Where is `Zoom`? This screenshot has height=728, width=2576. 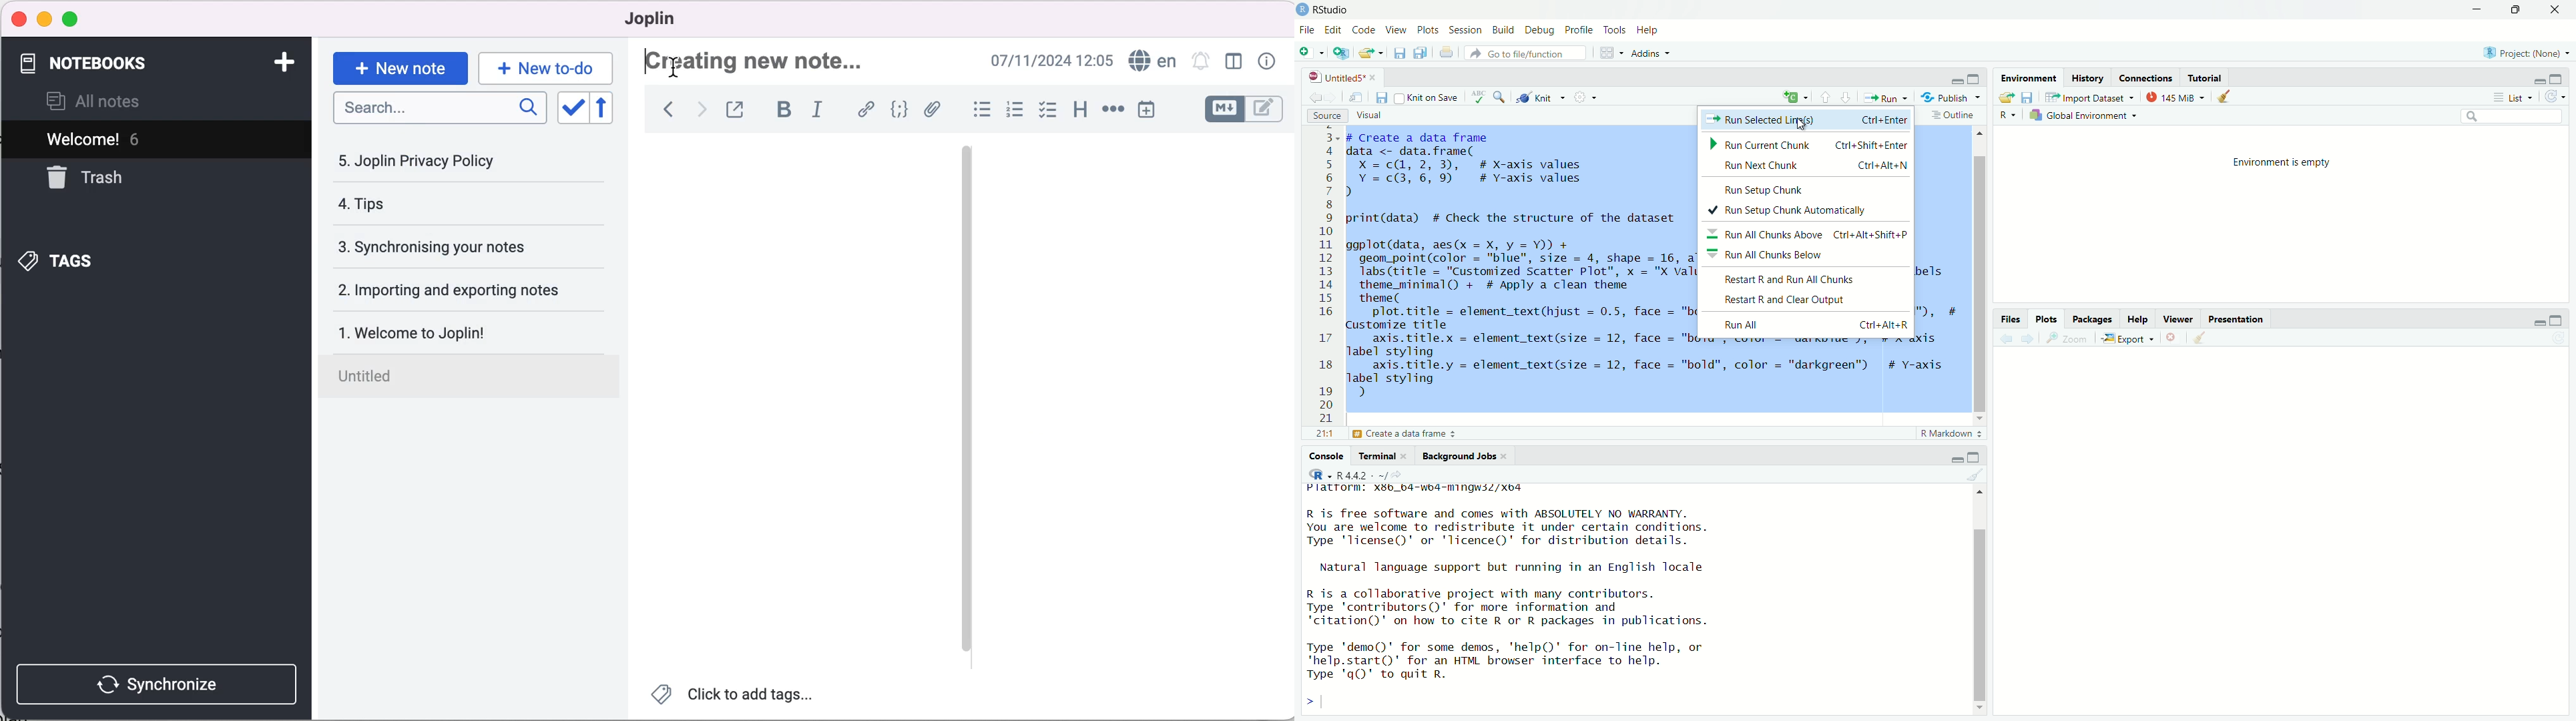
Zoom is located at coordinates (2066, 339).